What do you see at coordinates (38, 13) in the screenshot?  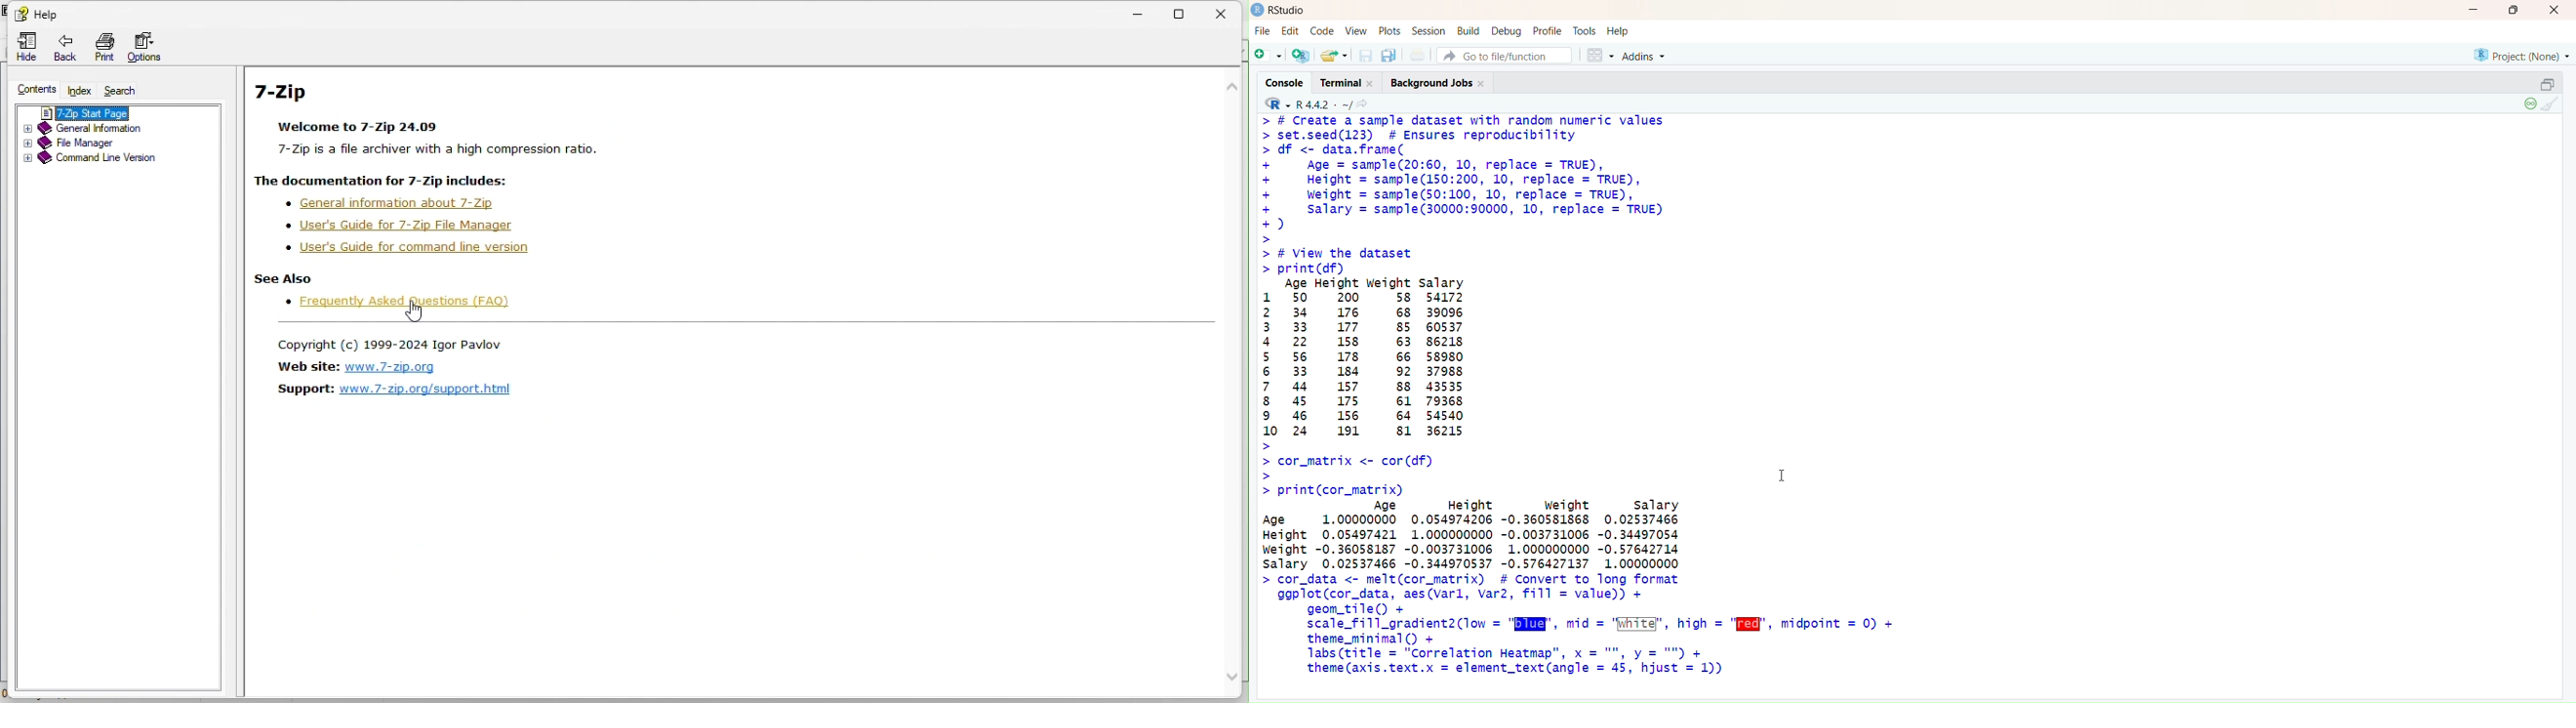 I see `Help ` at bounding box center [38, 13].